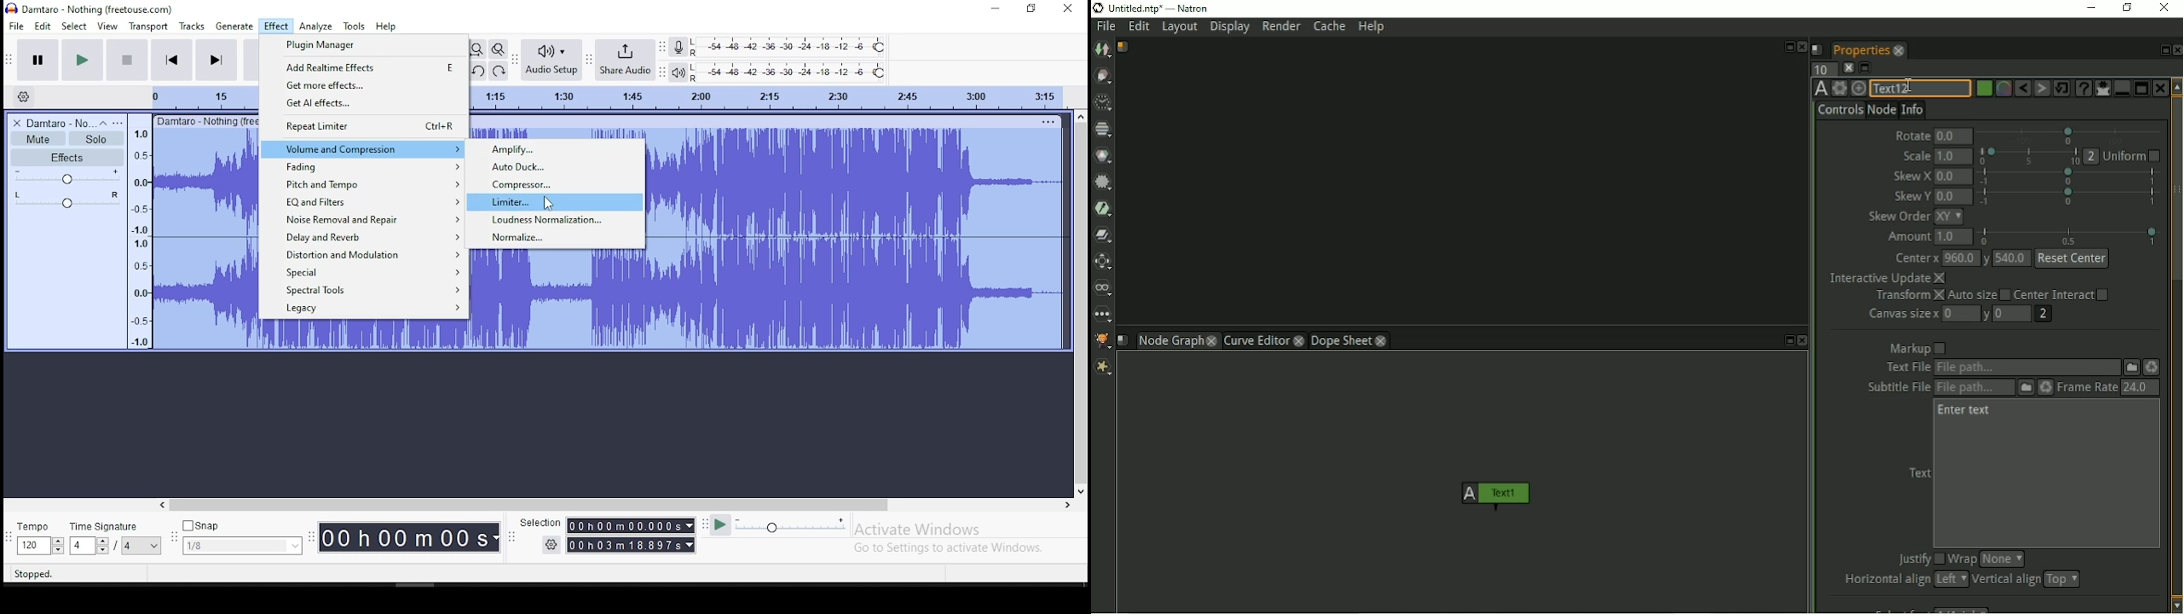  What do you see at coordinates (103, 122) in the screenshot?
I see `collapse` at bounding box center [103, 122].